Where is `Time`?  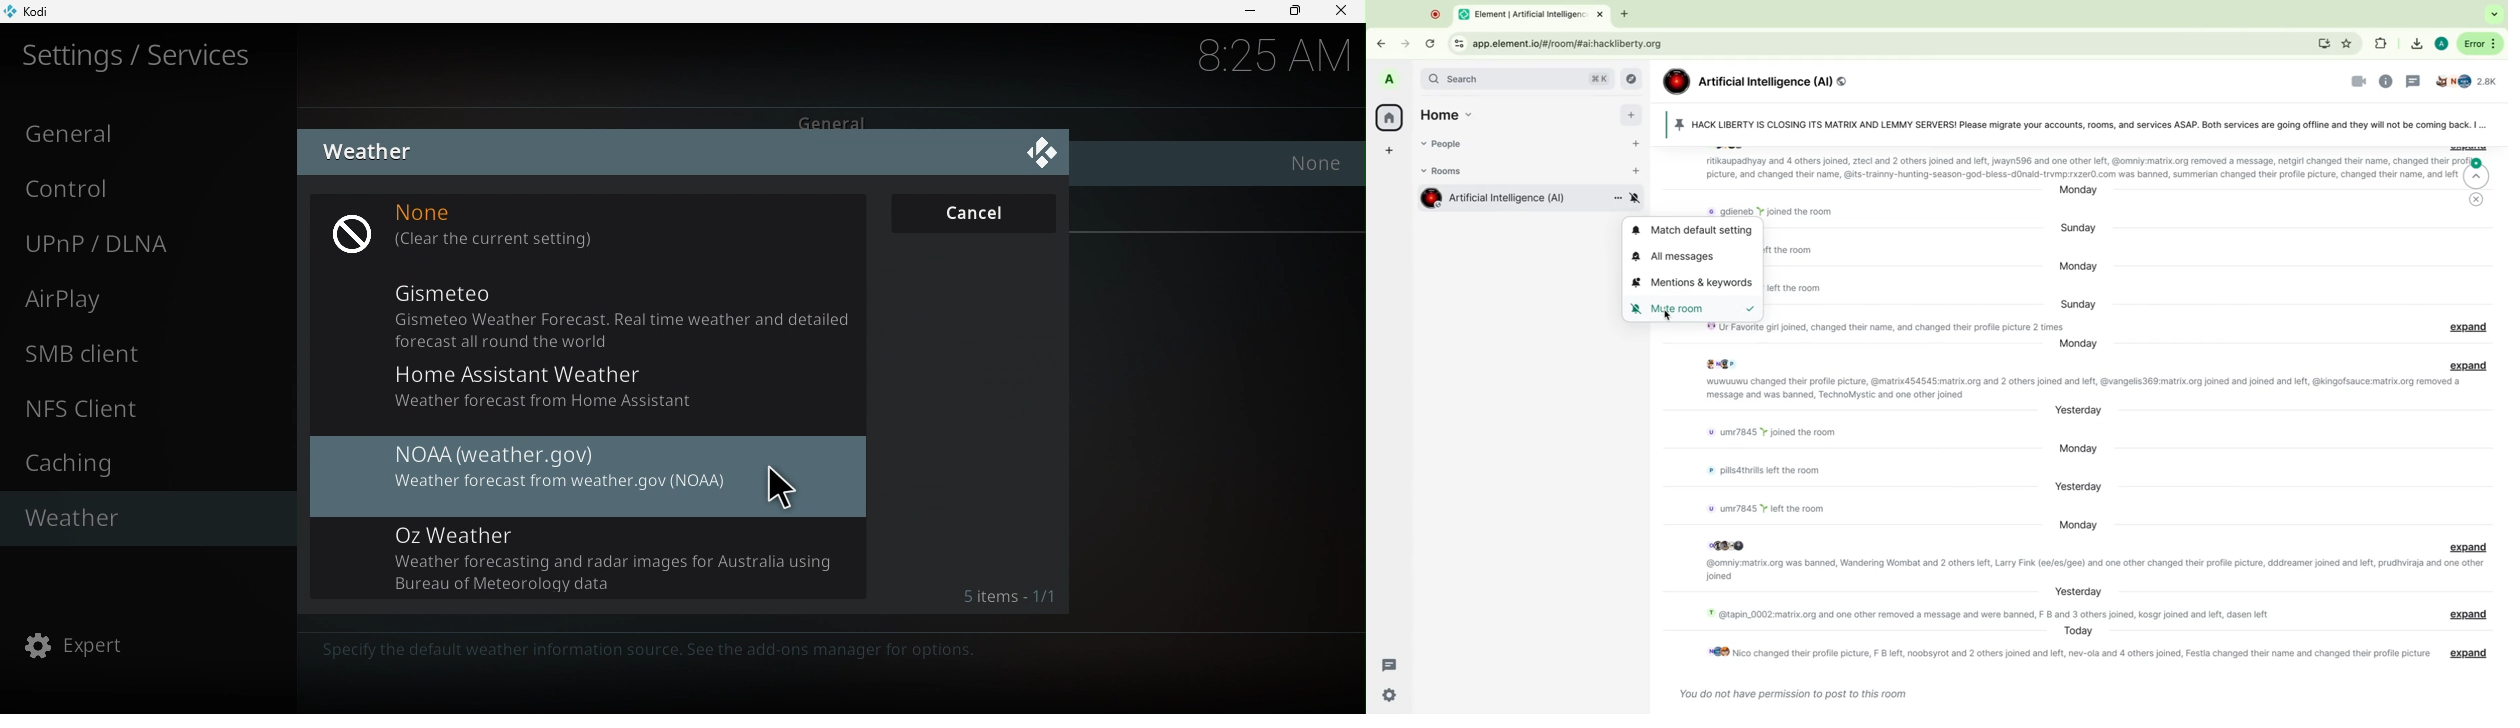 Time is located at coordinates (1276, 53).